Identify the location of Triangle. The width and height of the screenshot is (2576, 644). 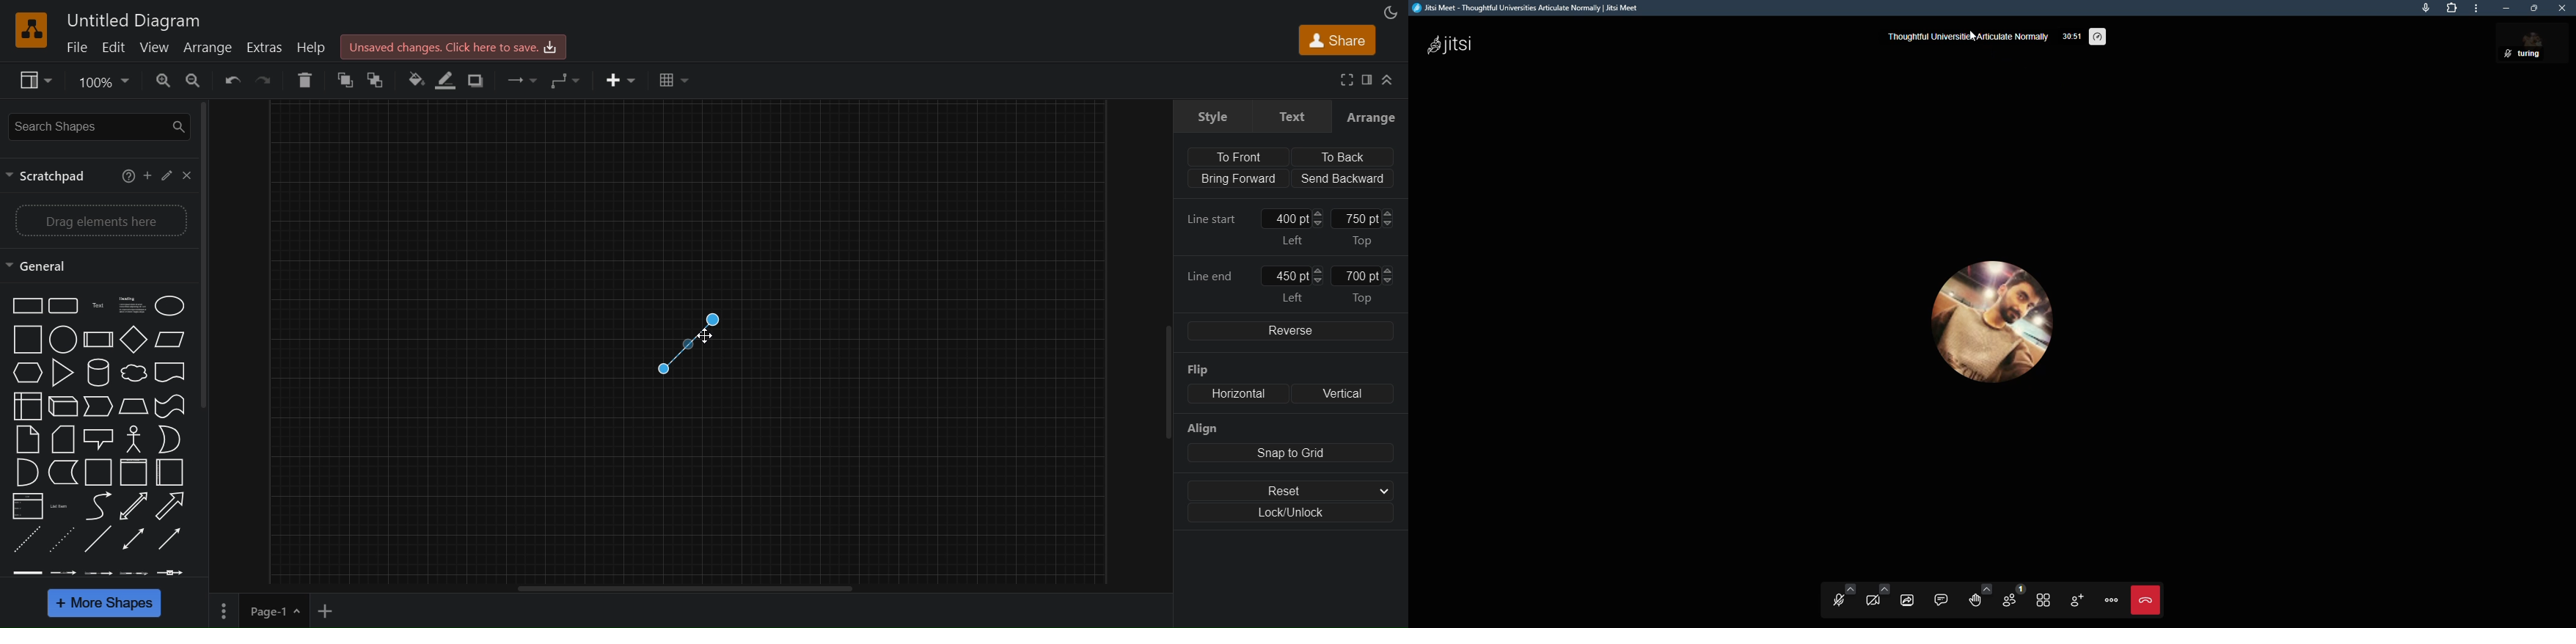
(60, 372).